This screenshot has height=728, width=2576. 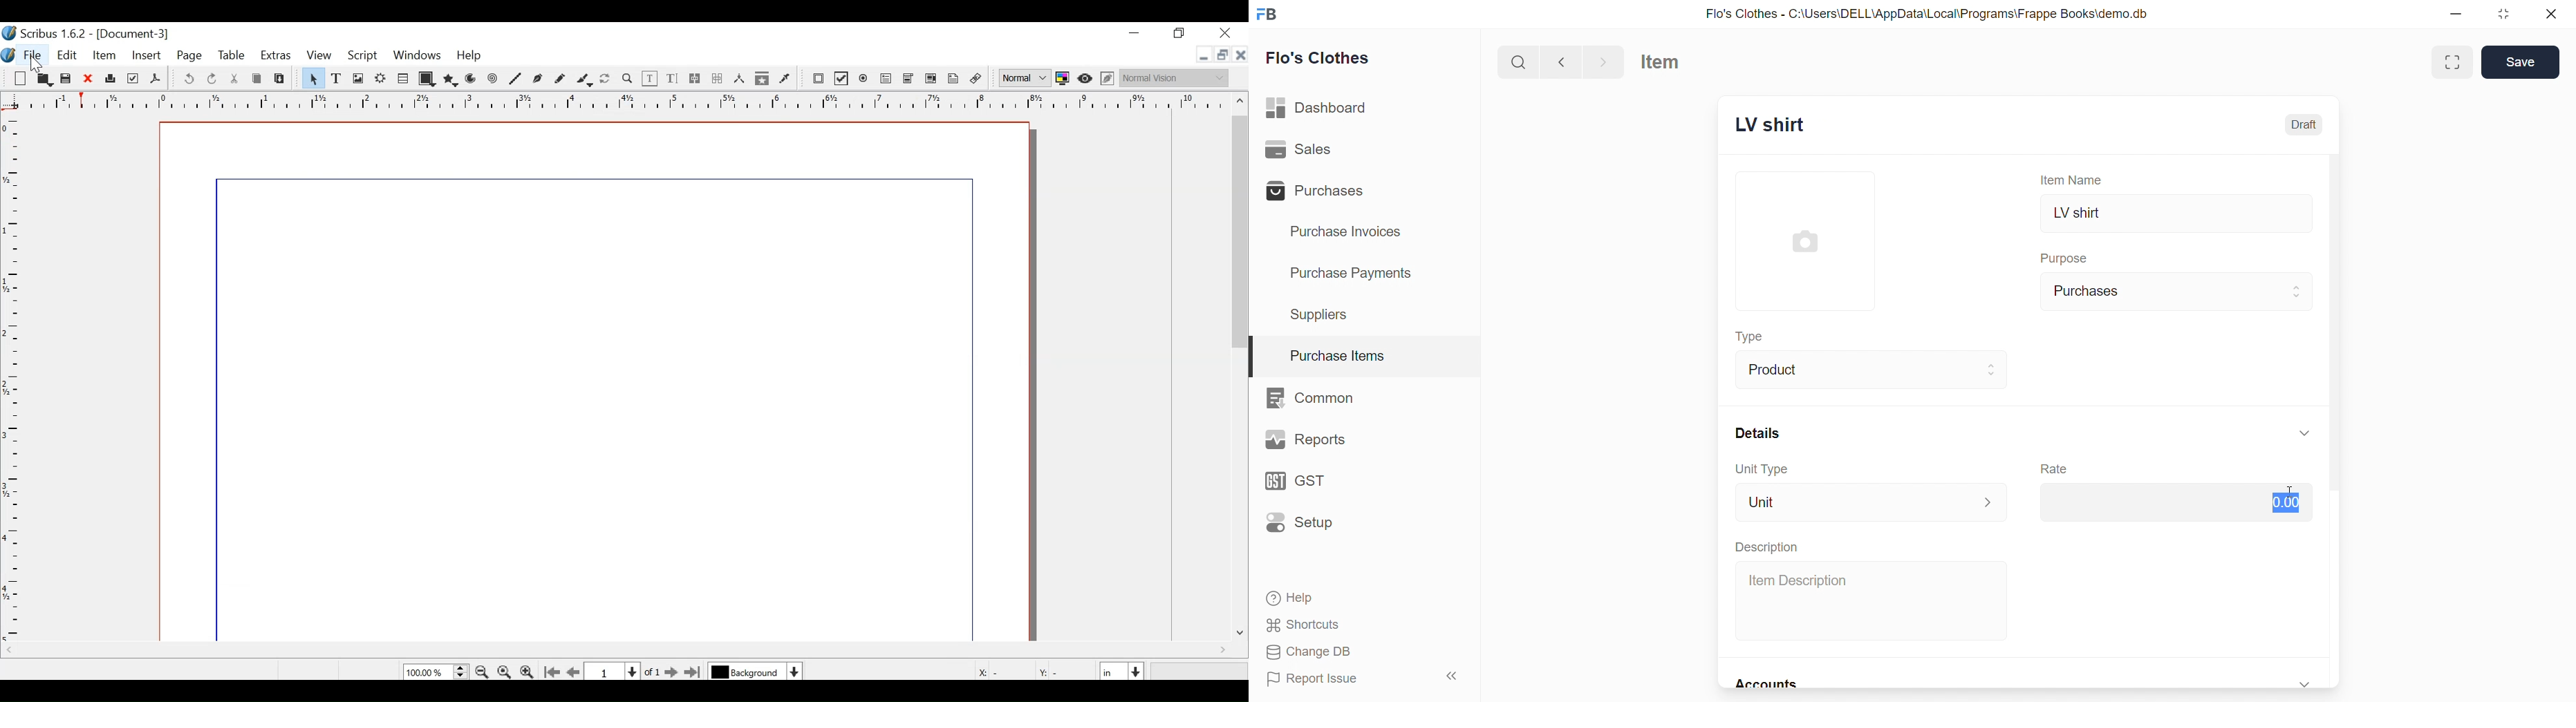 I want to click on Spiral, so click(x=493, y=80).